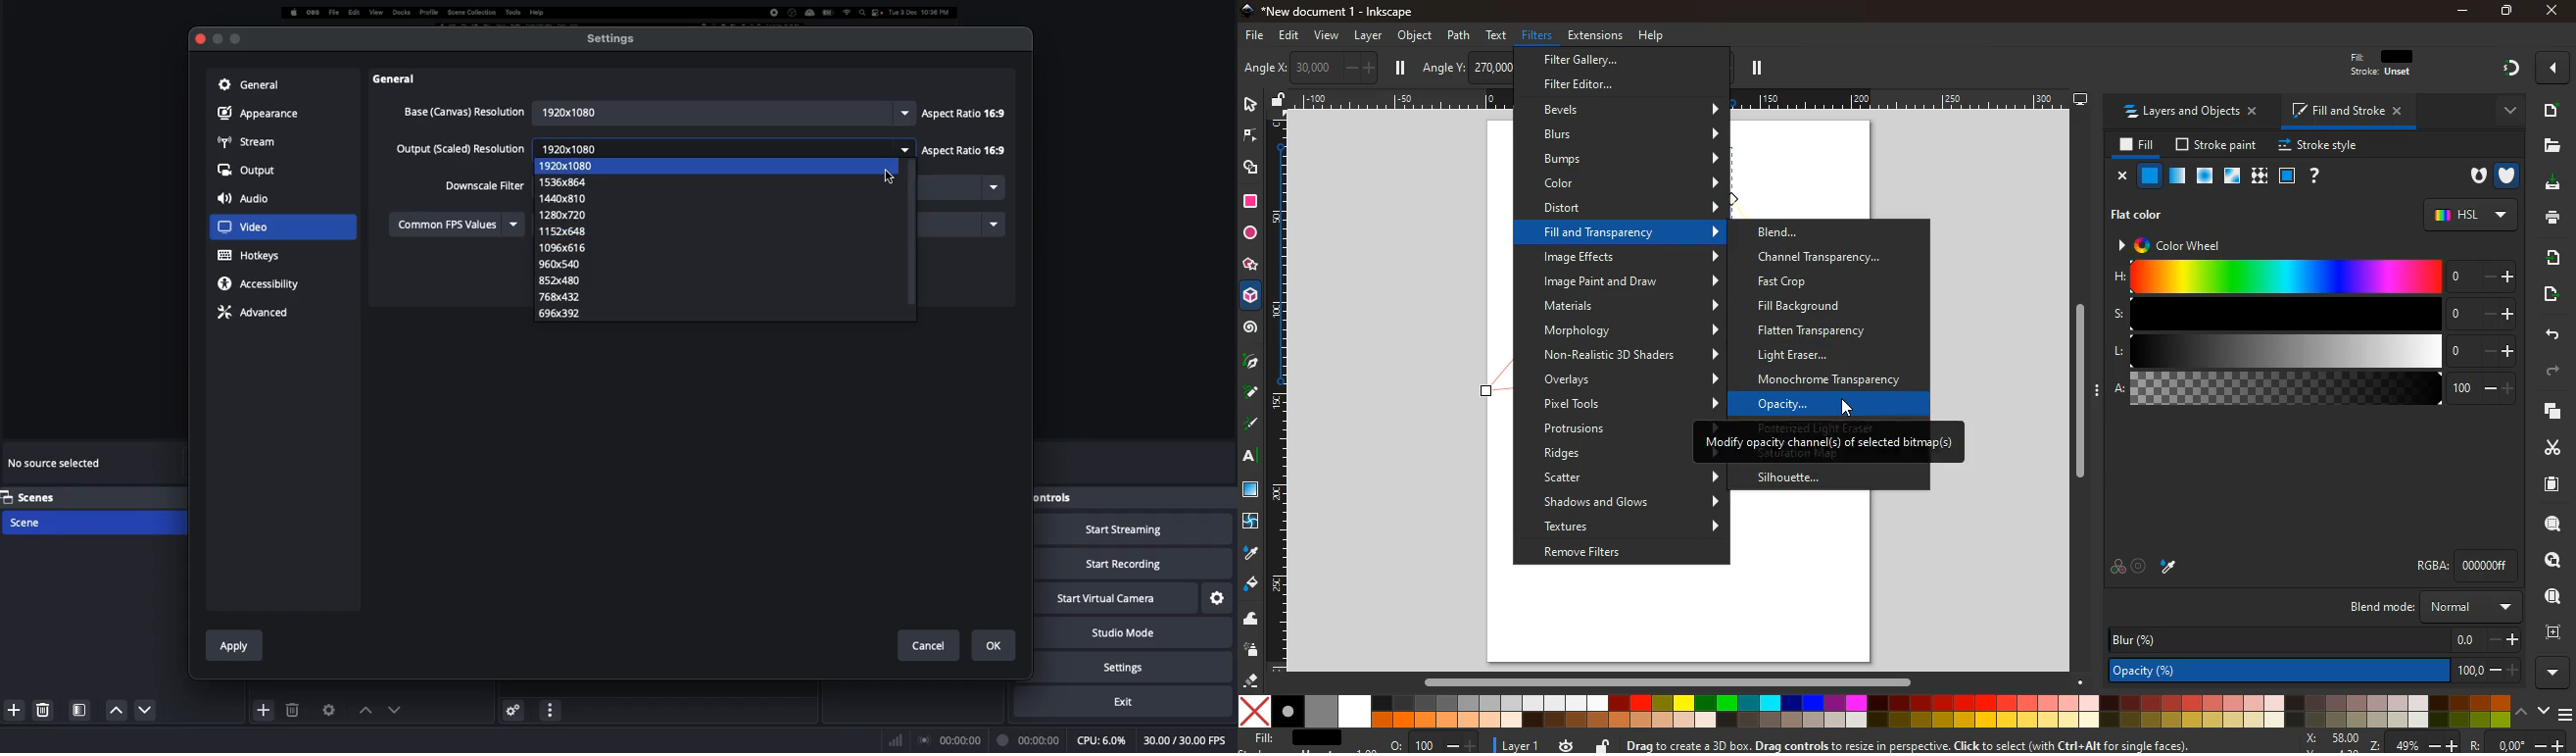 This screenshot has height=756, width=2576. What do you see at coordinates (2350, 113) in the screenshot?
I see `fill and stroke` at bounding box center [2350, 113].